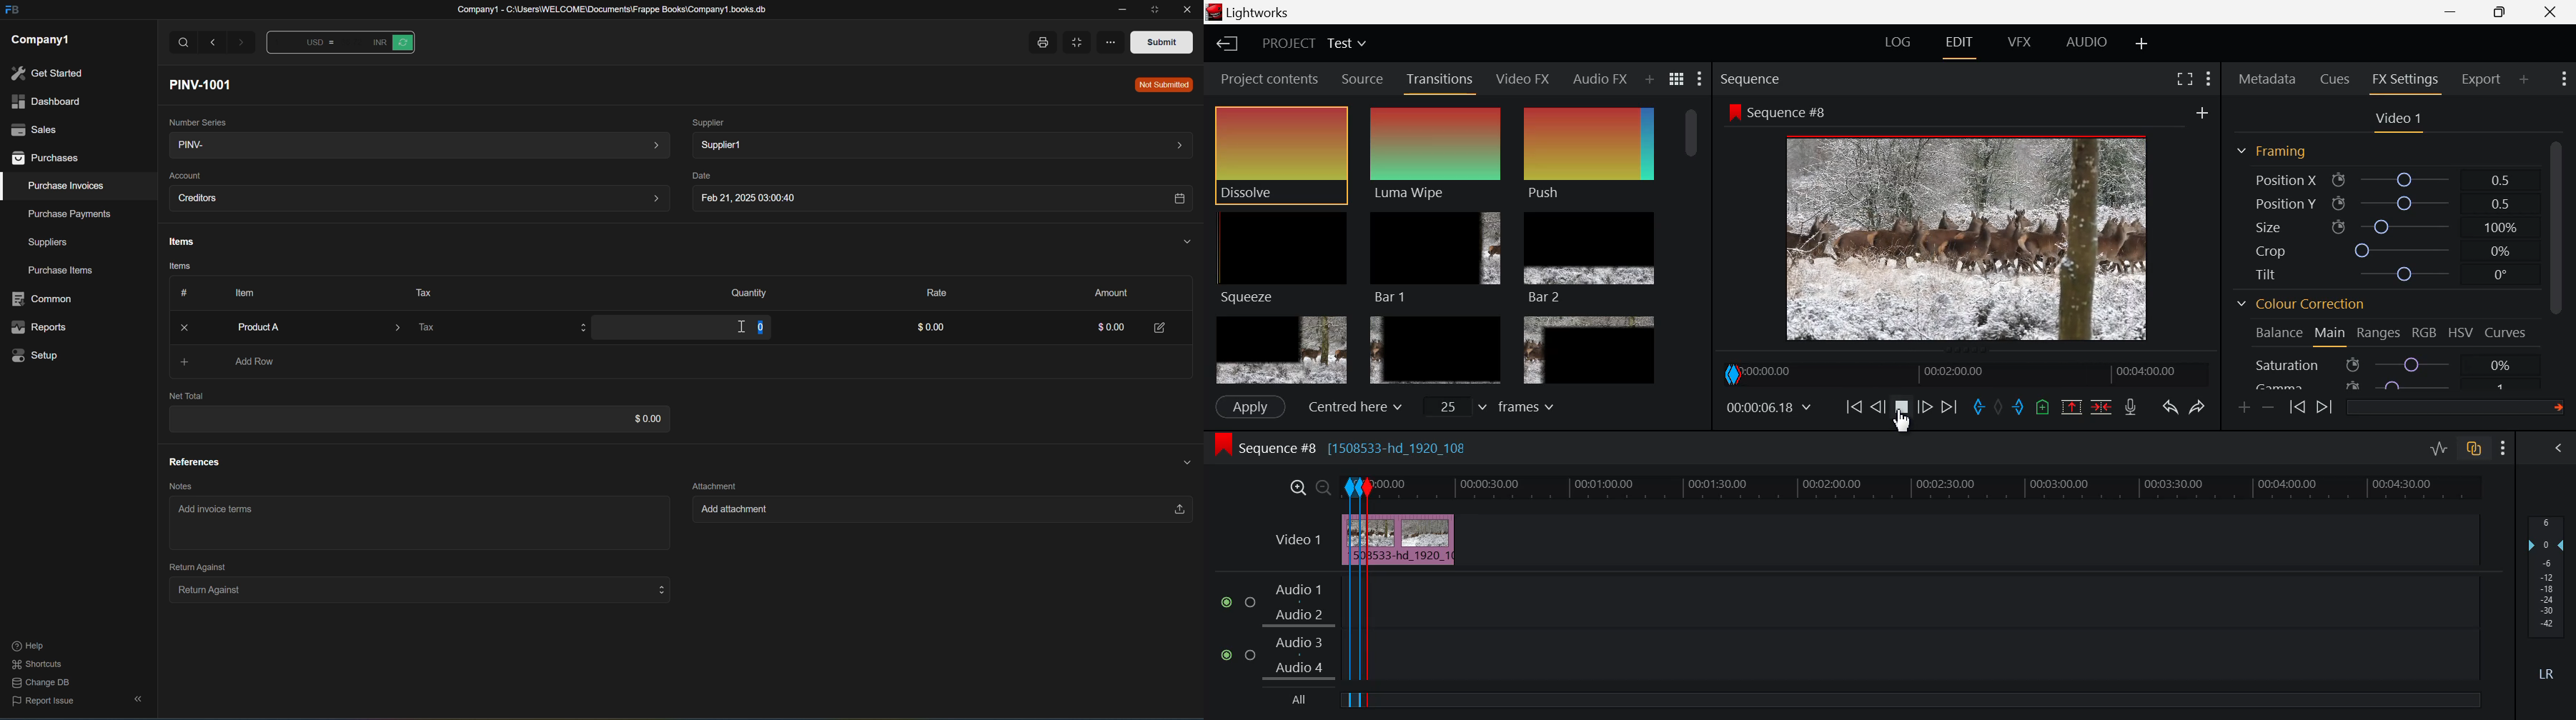  I want to click on Notes, so click(177, 486).